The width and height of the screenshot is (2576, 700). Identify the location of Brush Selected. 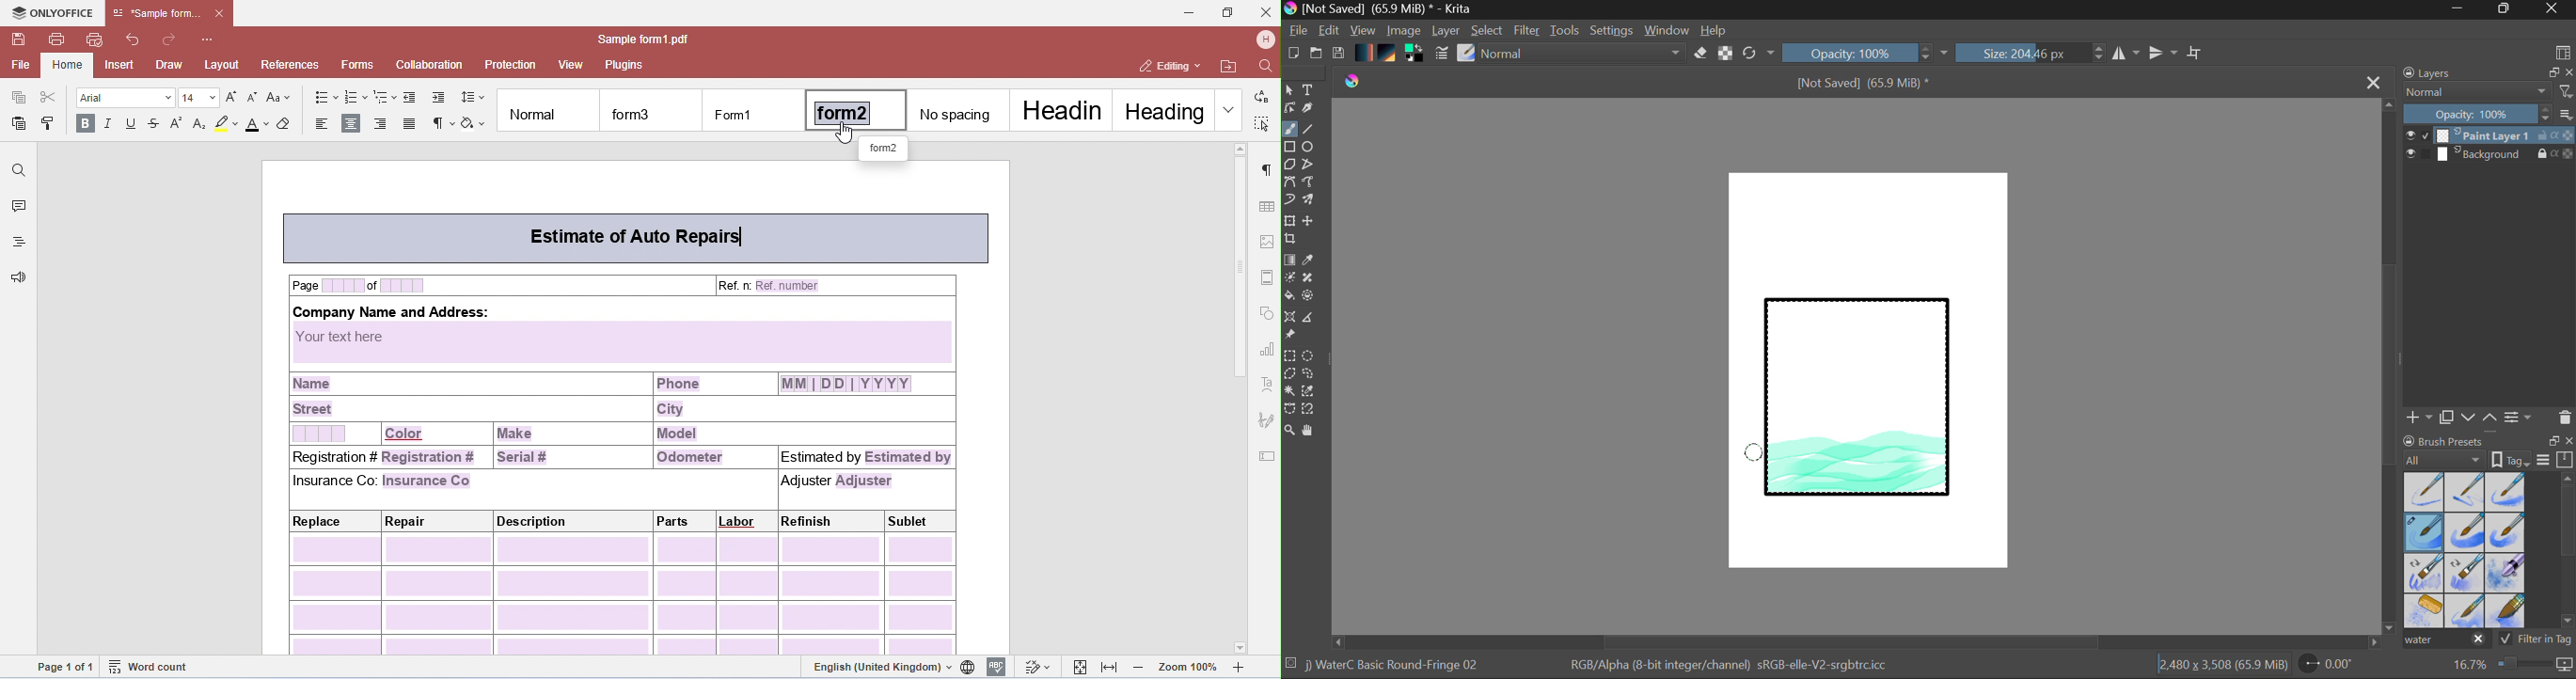
(2426, 533).